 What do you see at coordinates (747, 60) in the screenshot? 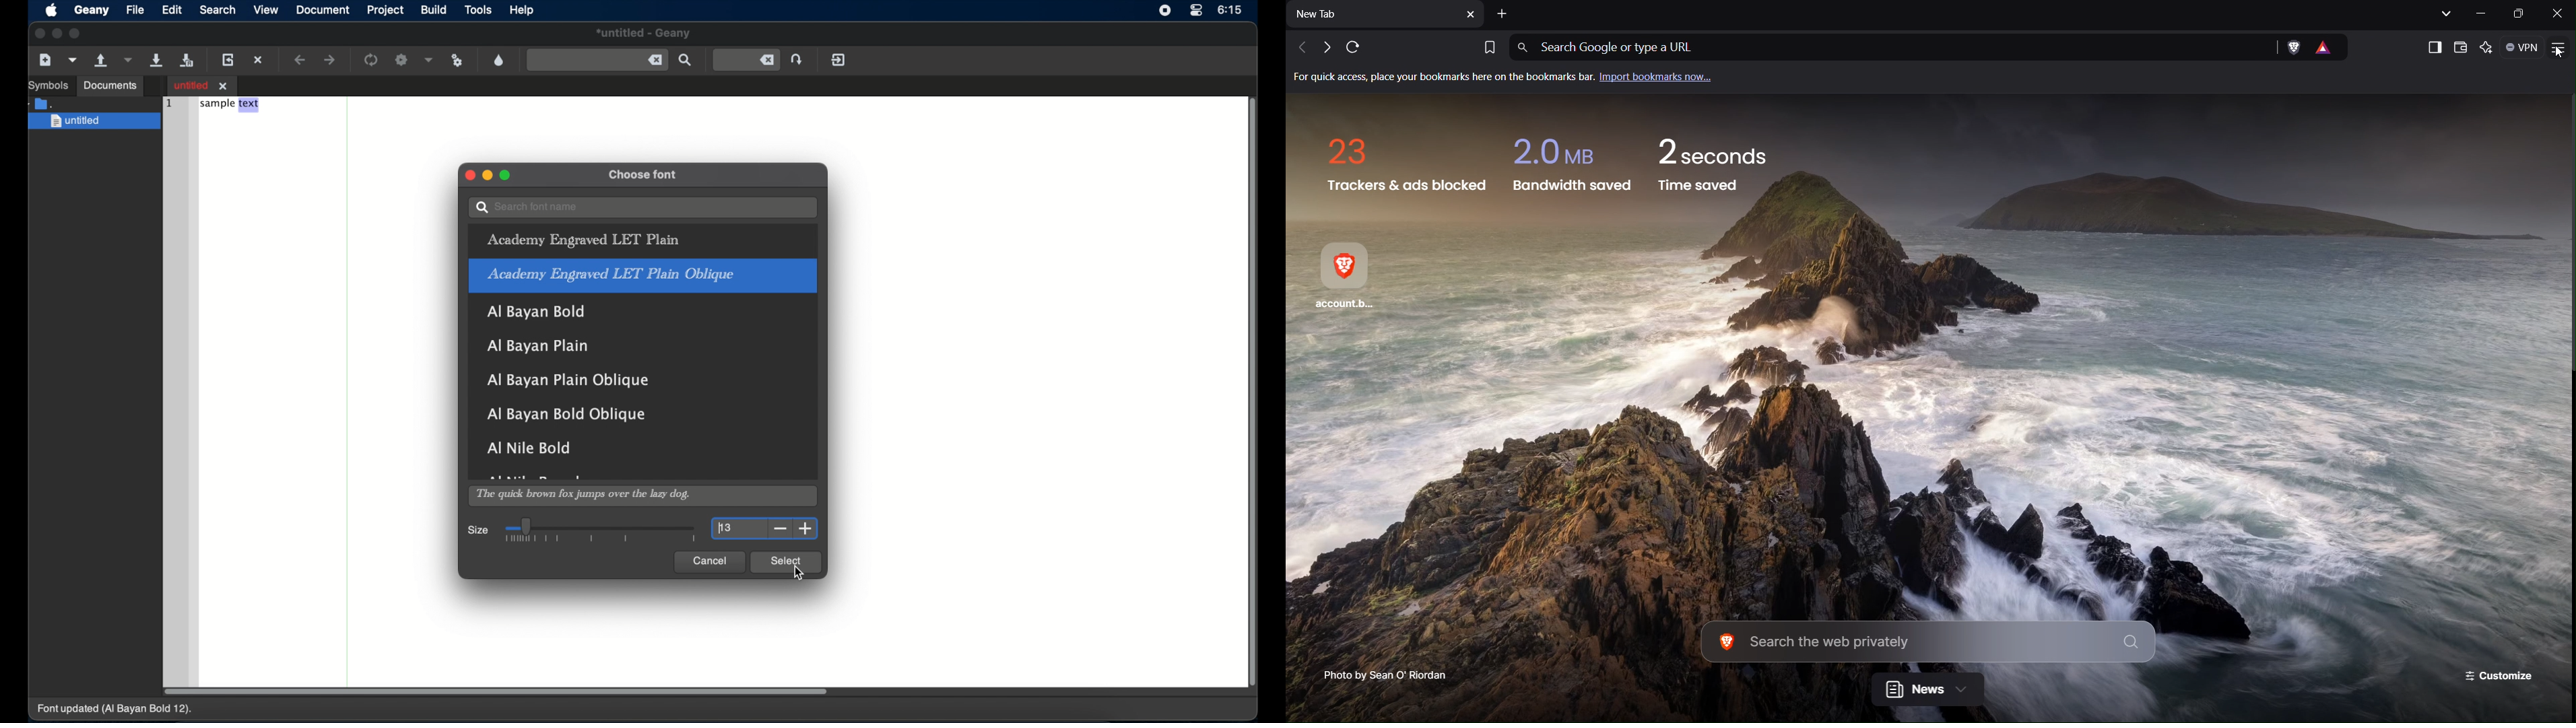
I see `jump to entered line number` at bounding box center [747, 60].